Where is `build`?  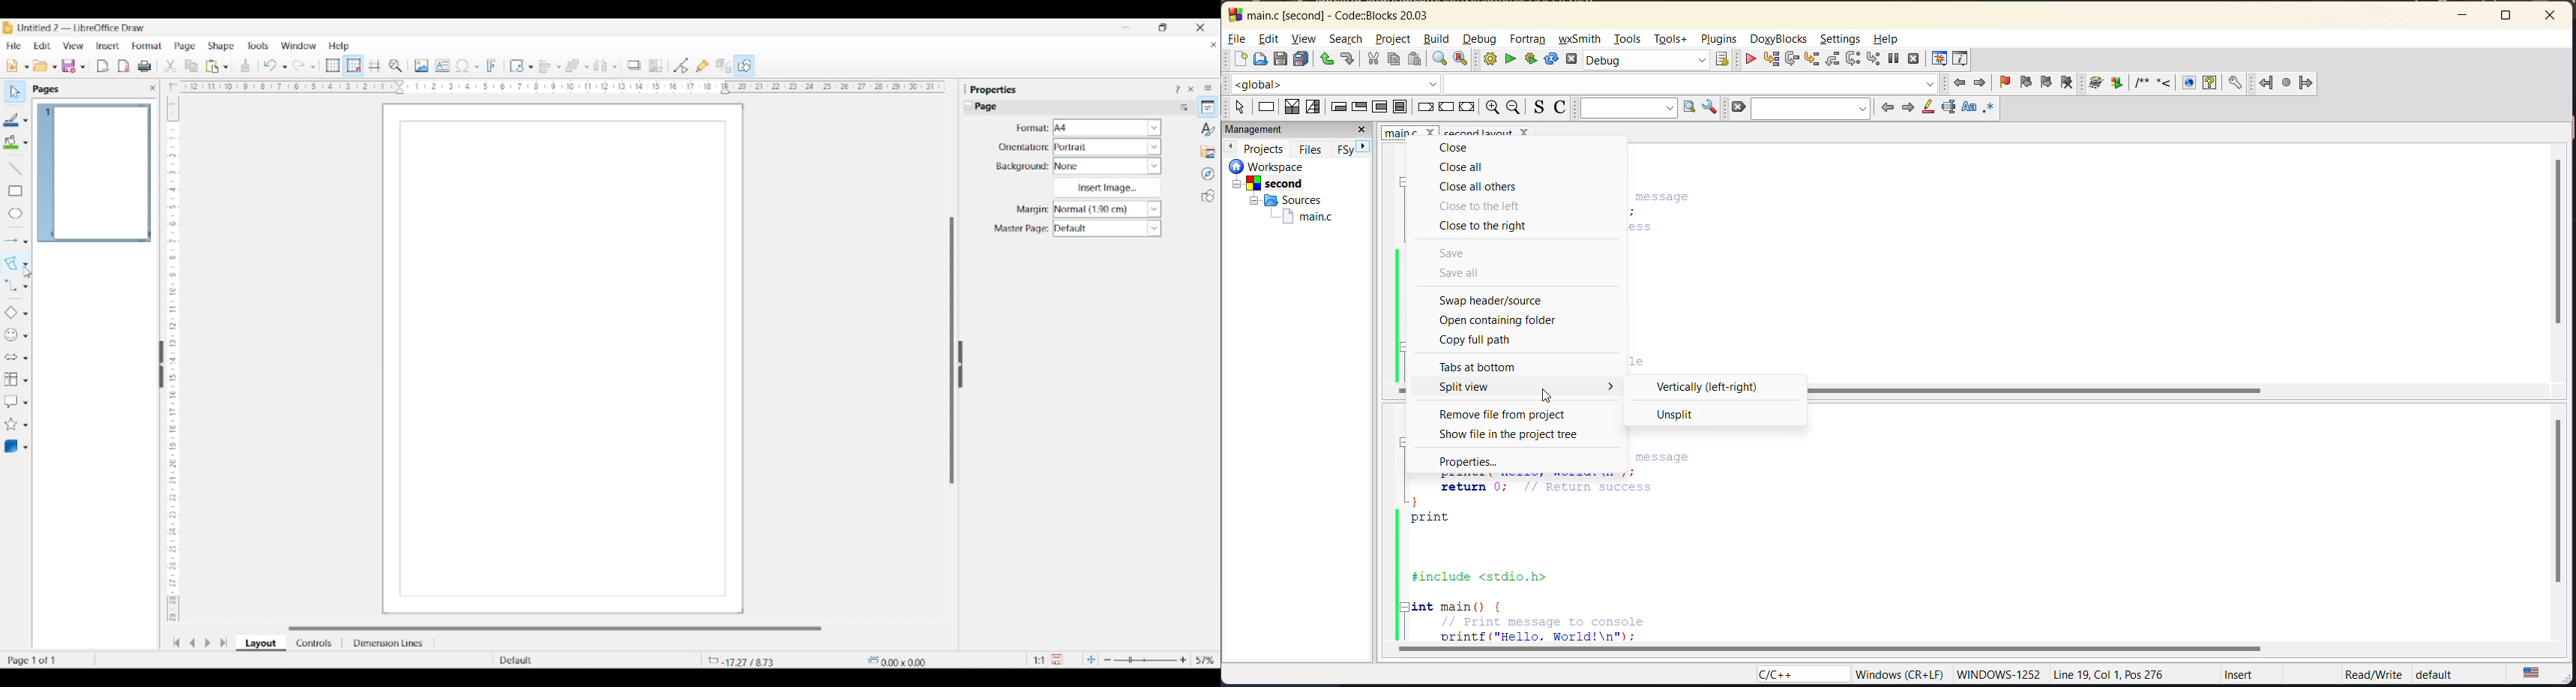
build is located at coordinates (1492, 60).